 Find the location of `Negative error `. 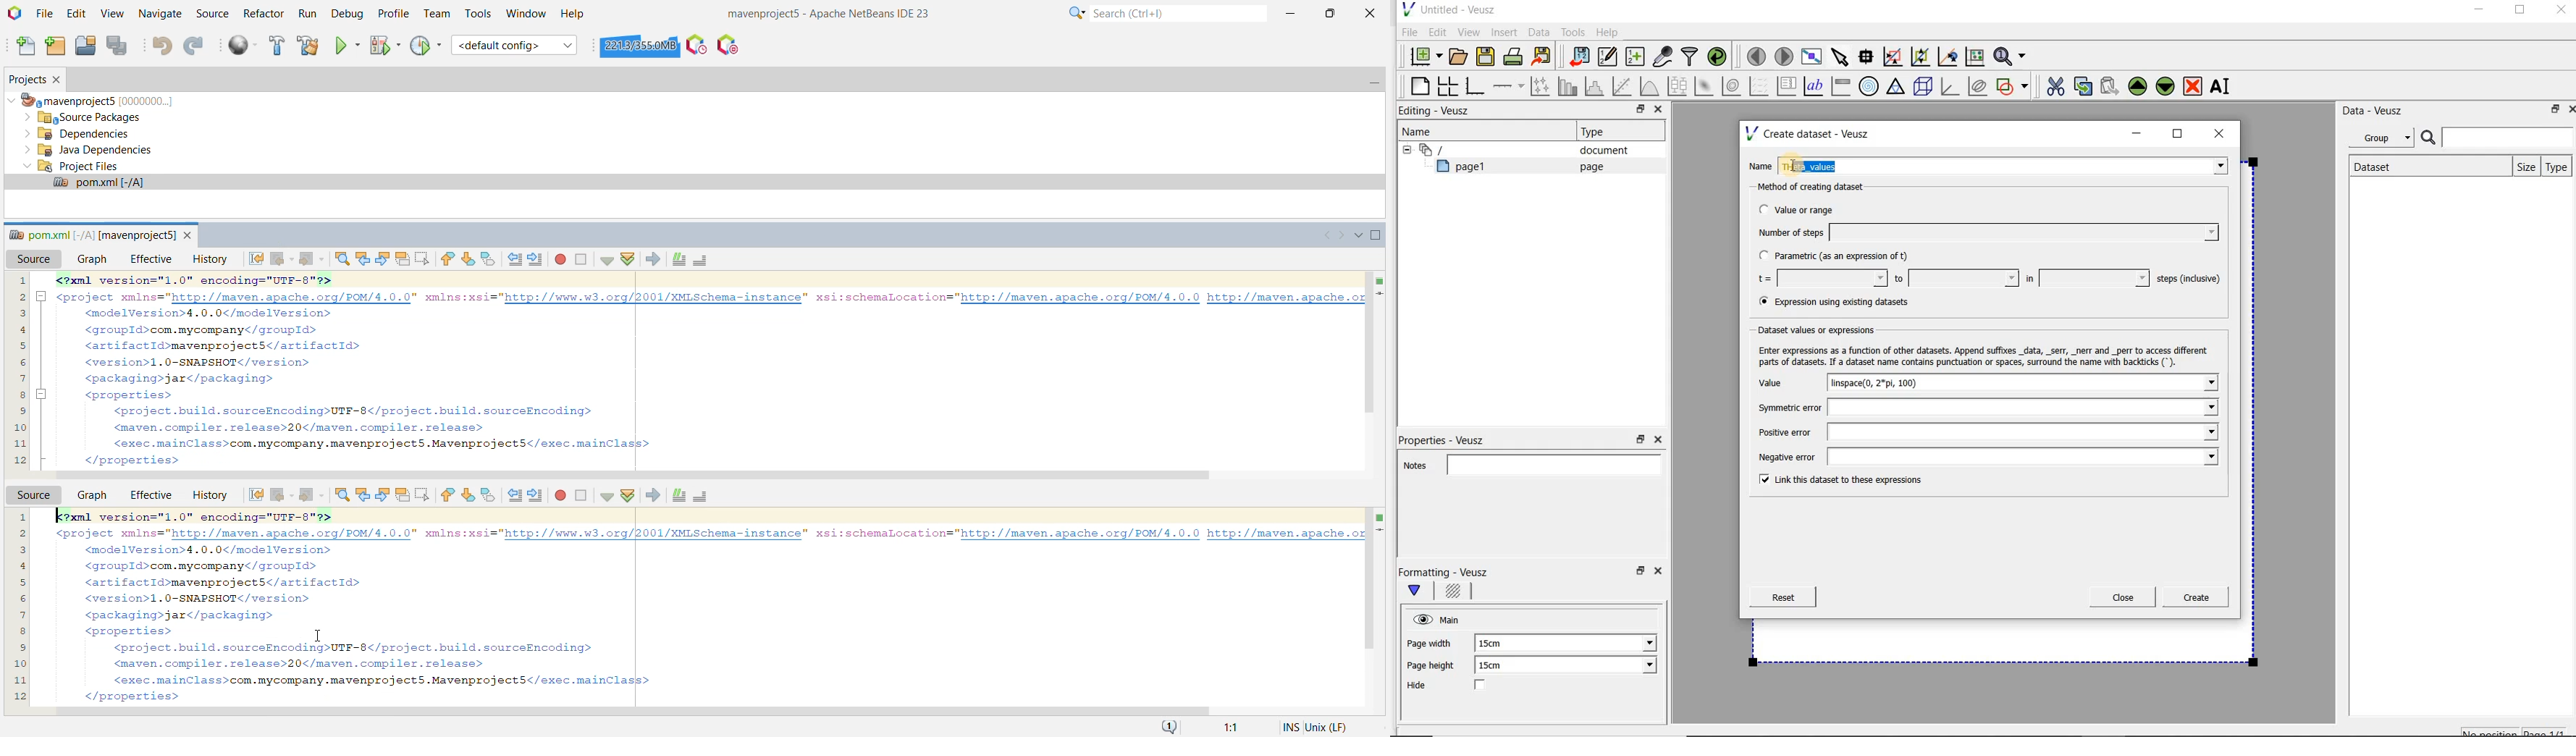

Negative error  is located at coordinates (1985, 458).